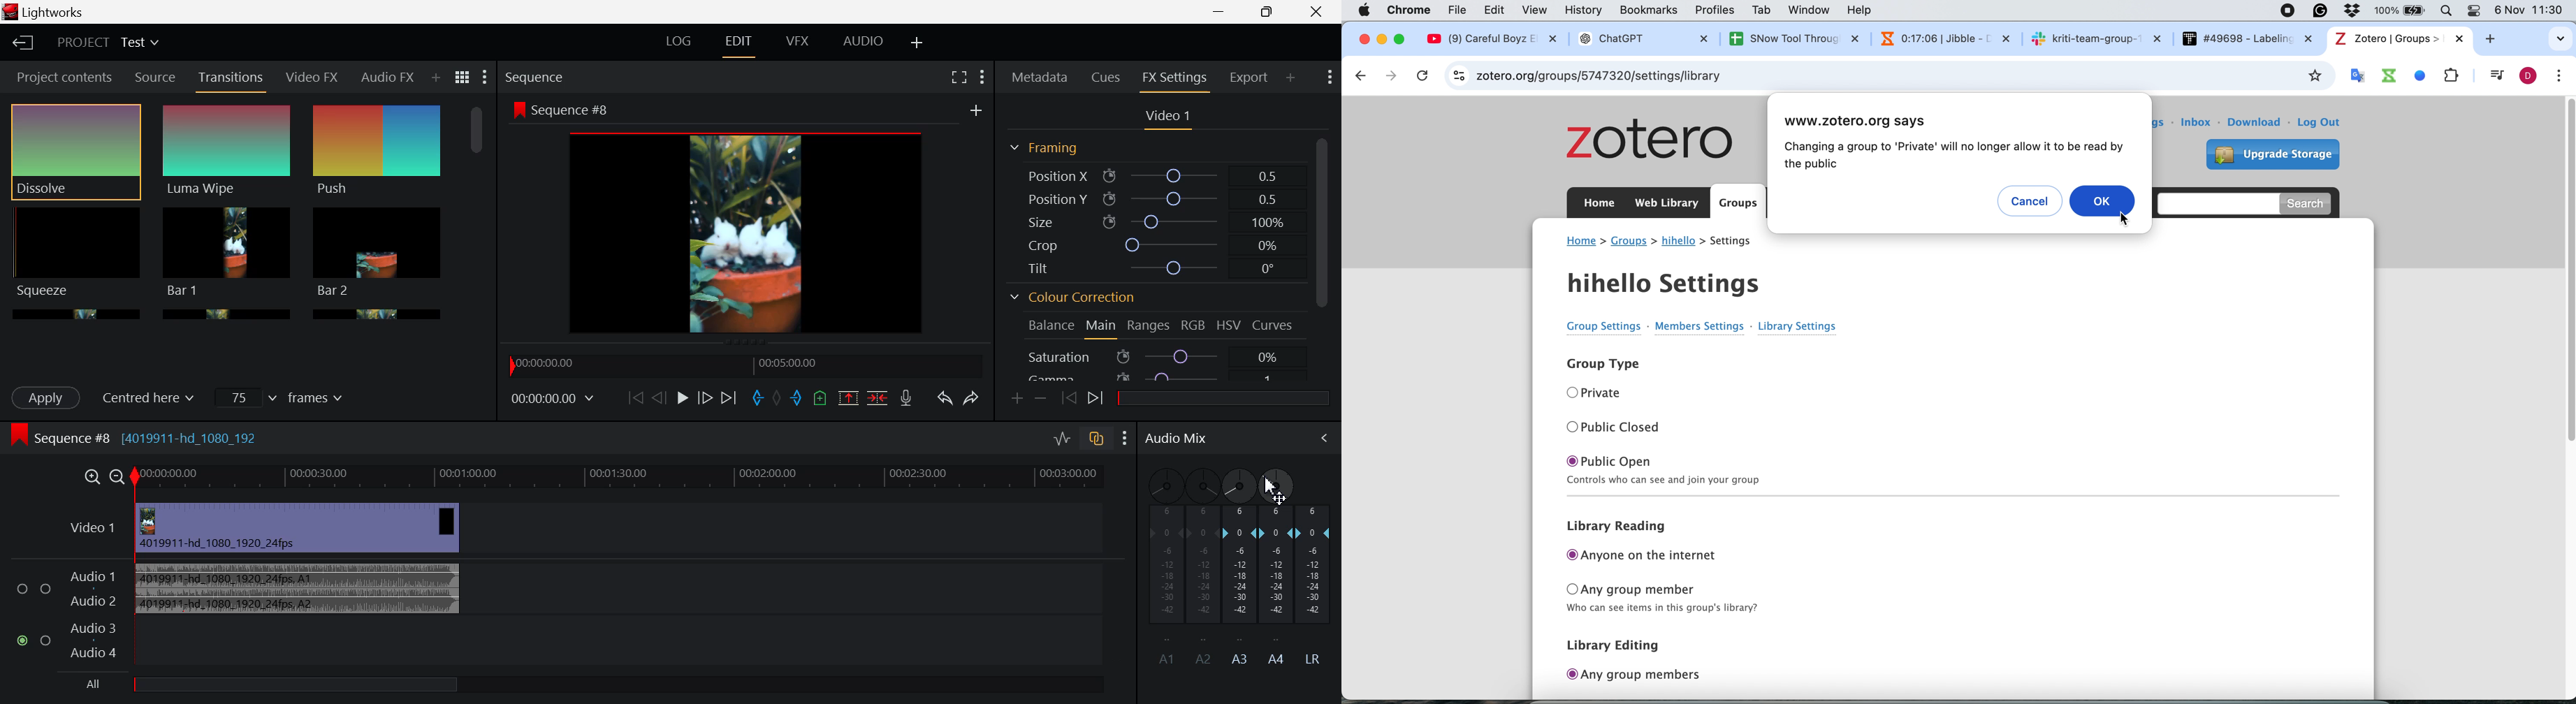 The height and width of the screenshot is (728, 2576). I want to click on upgrade storage, so click(2268, 152).